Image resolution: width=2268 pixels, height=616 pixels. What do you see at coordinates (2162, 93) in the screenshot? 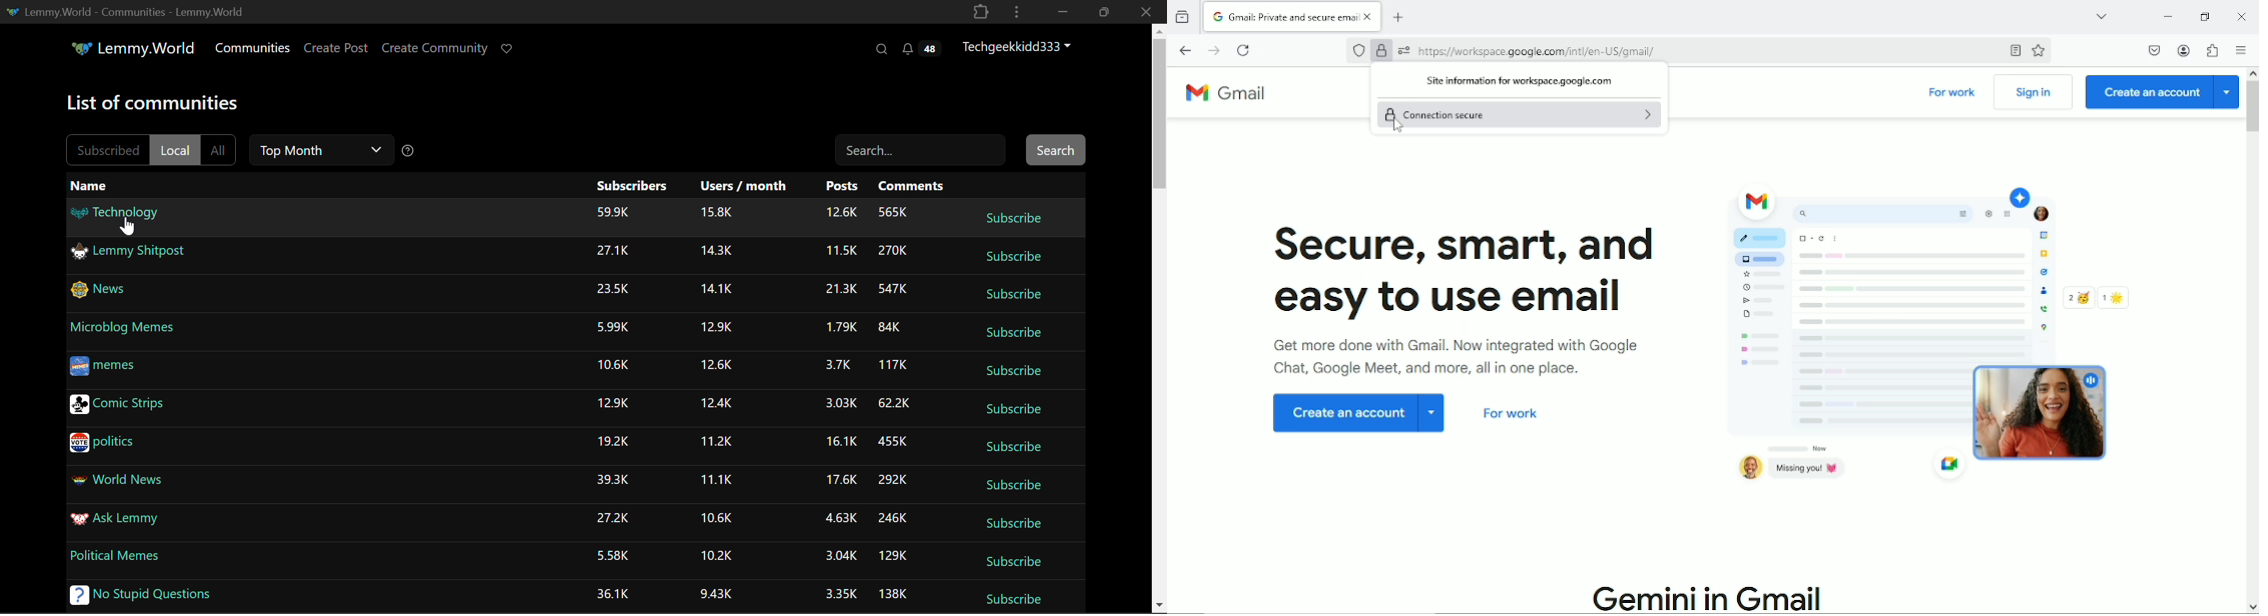
I see `Create an account` at bounding box center [2162, 93].